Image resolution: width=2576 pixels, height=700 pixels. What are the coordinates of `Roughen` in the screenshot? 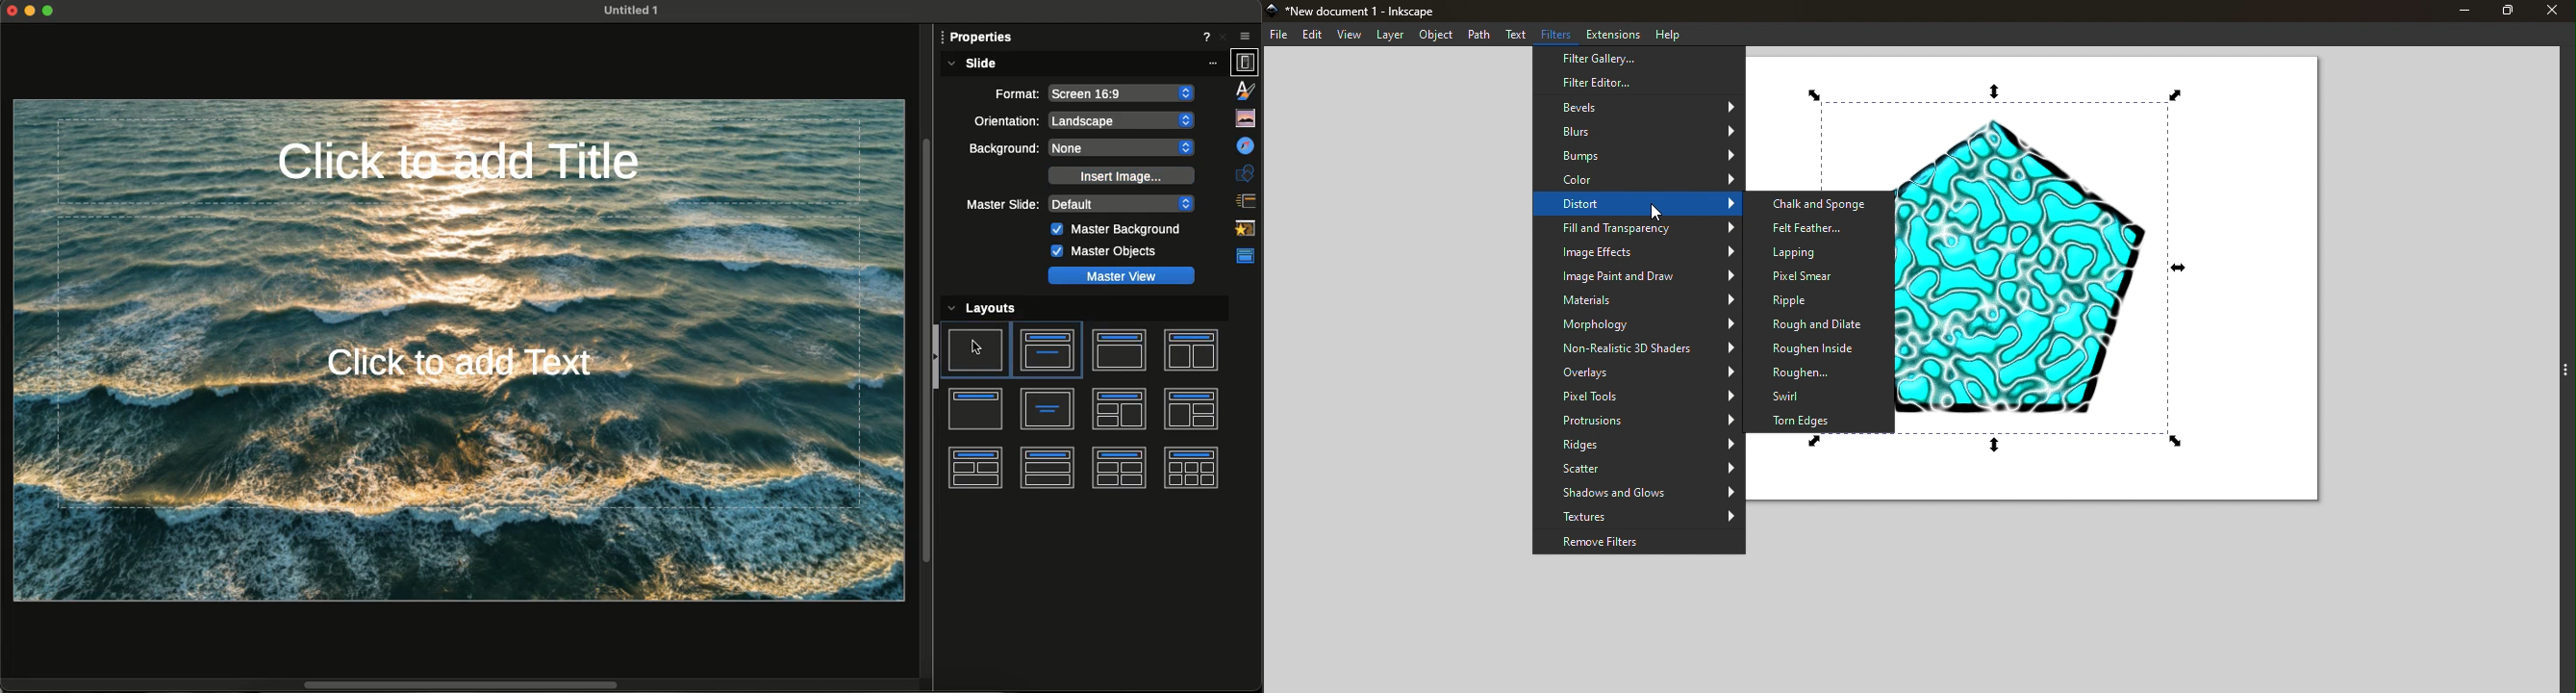 It's located at (1821, 372).